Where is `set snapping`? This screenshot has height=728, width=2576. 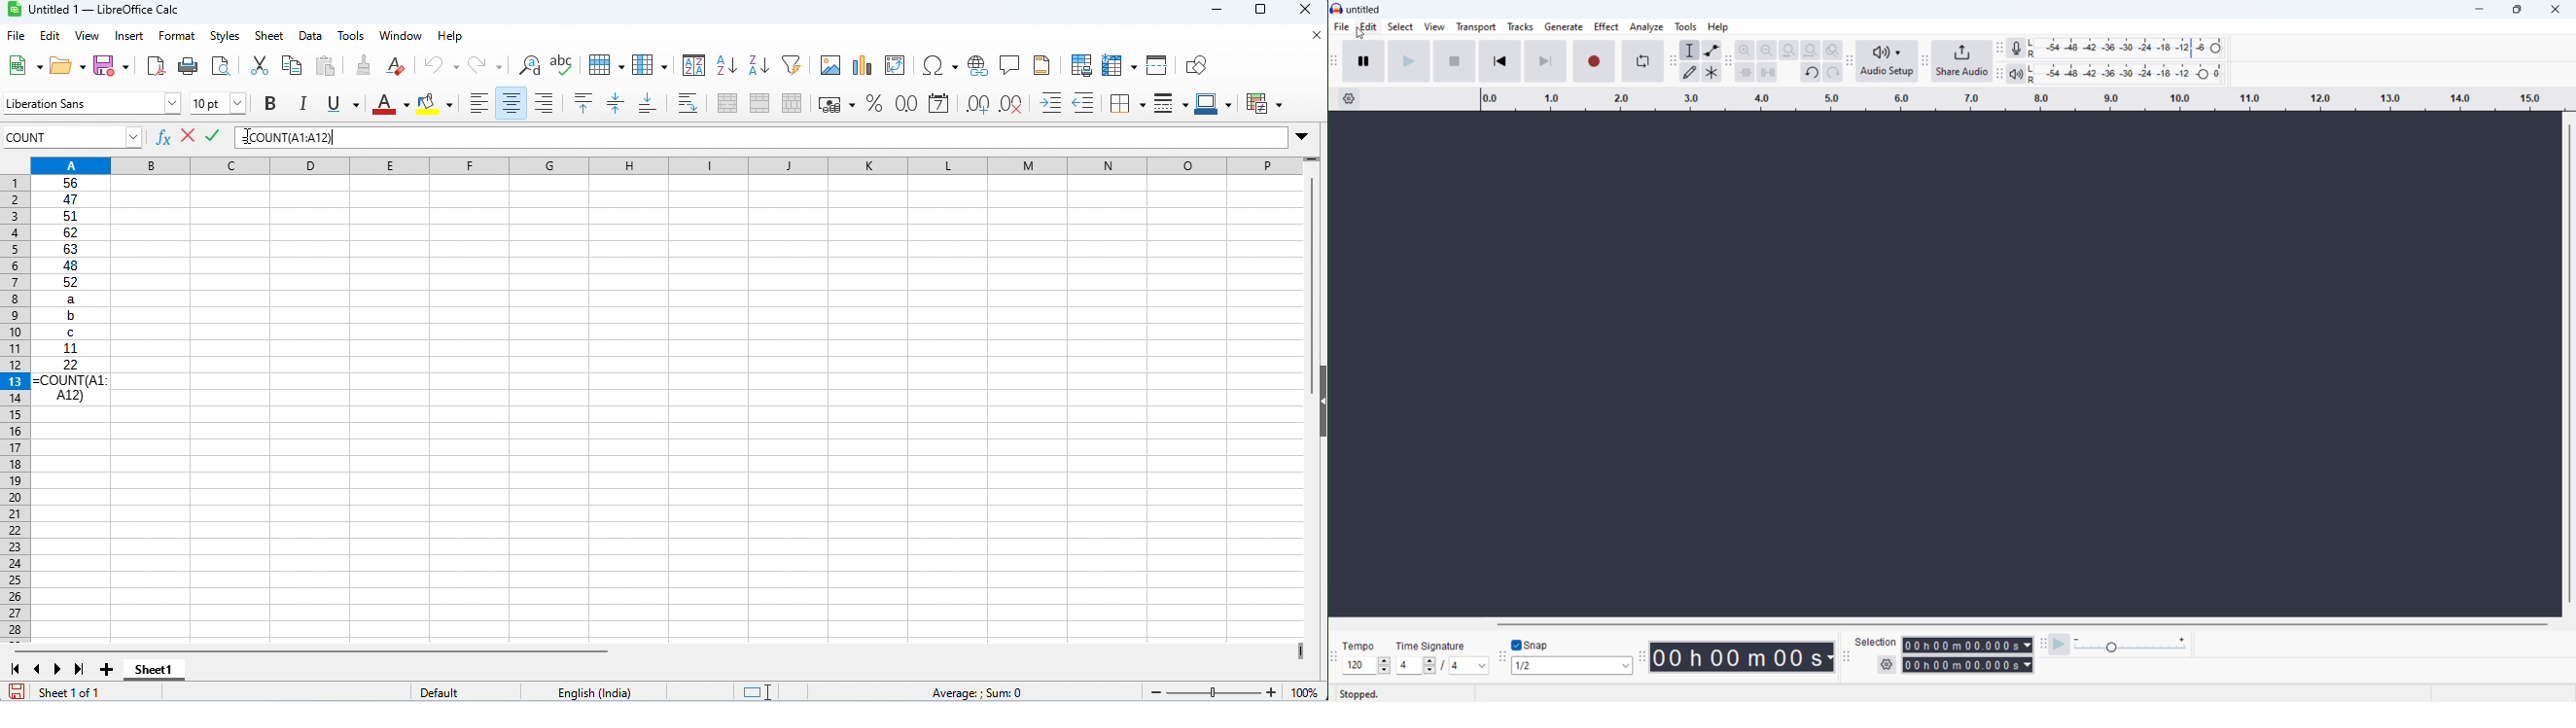
set snapping is located at coordinates (1571, 665).